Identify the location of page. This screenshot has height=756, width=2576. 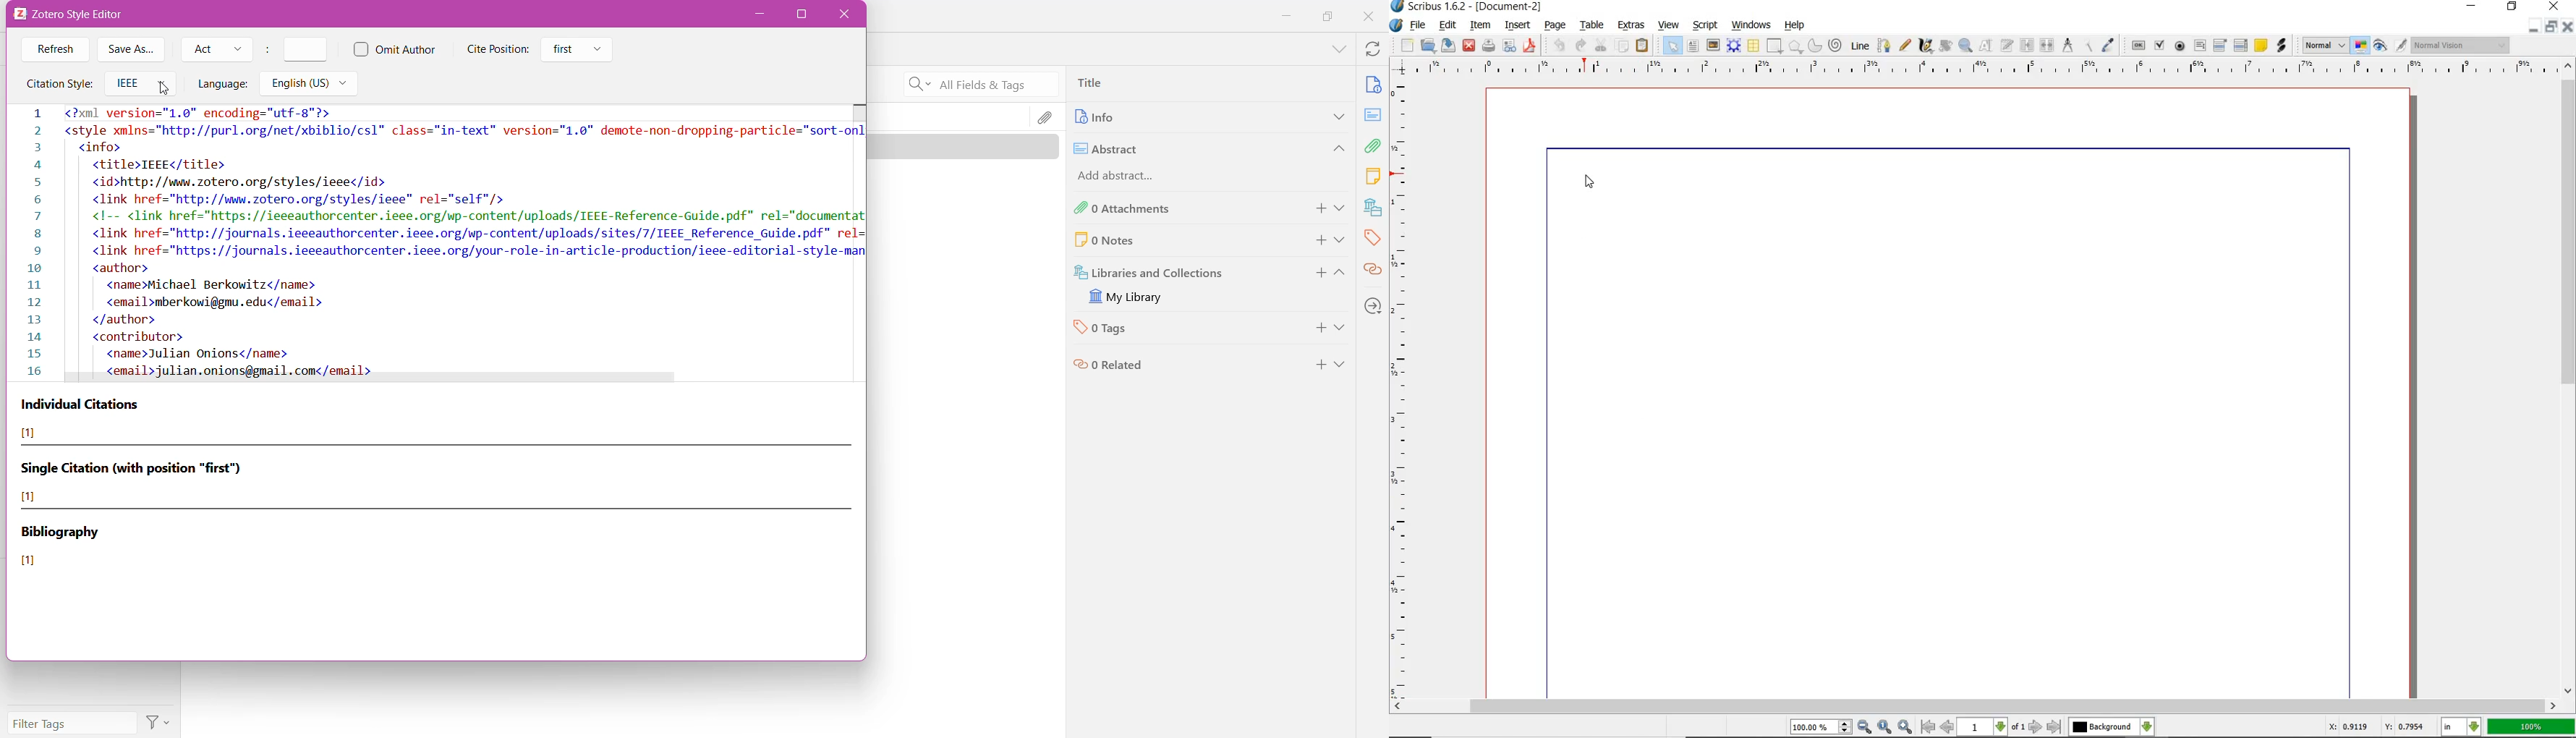
(1557, 27).